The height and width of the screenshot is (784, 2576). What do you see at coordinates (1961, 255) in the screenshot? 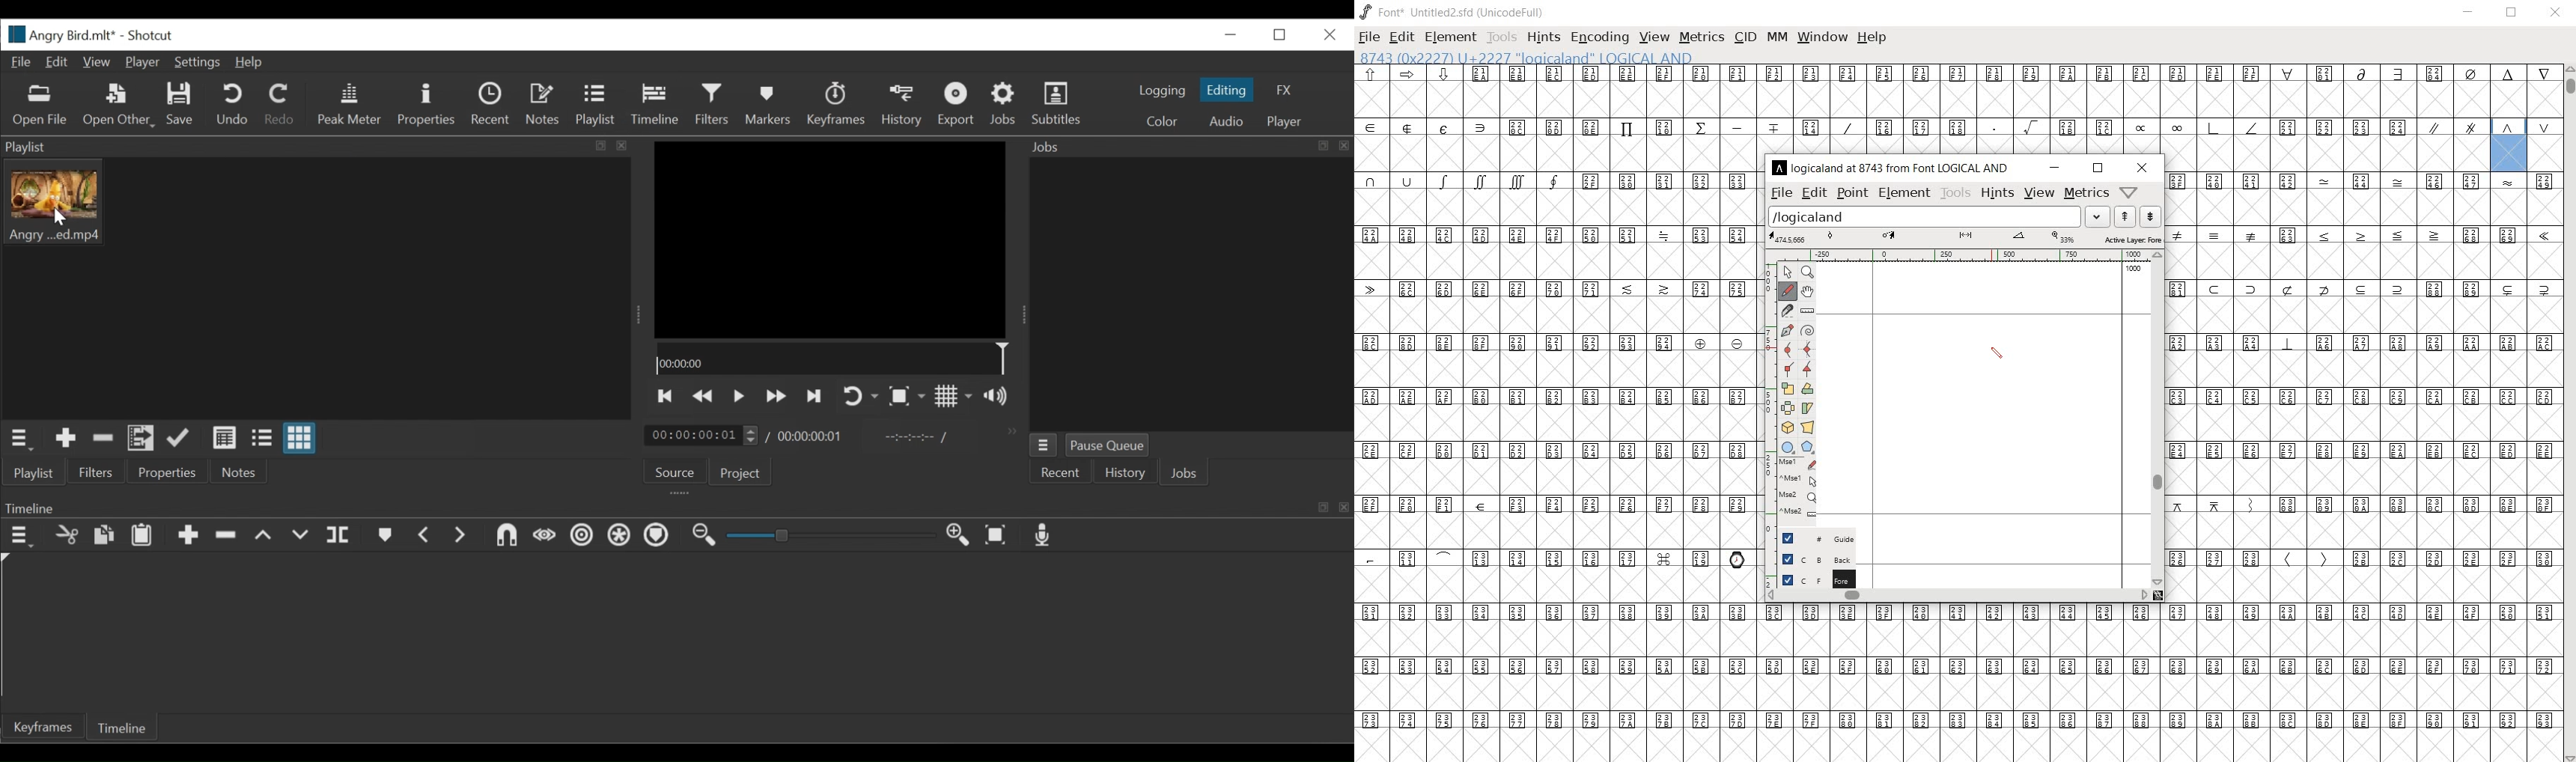
I see `ruler` at bounding box center [1961, 255].